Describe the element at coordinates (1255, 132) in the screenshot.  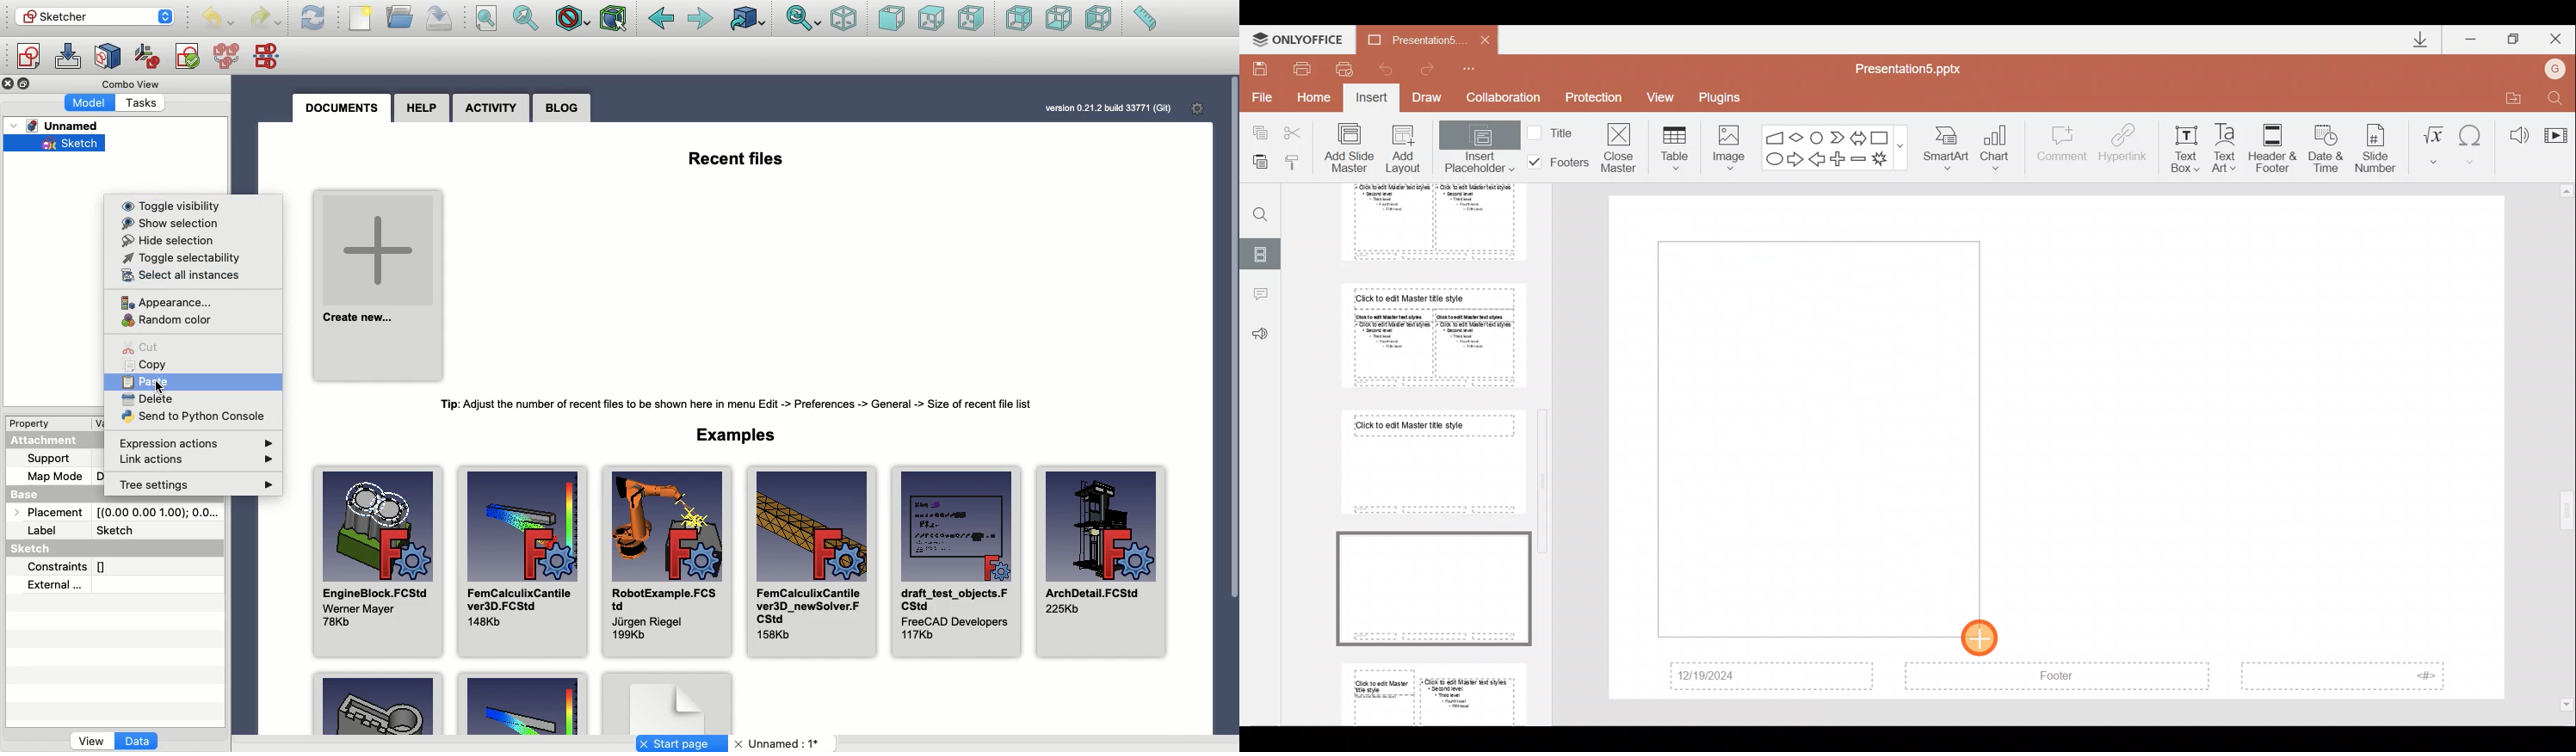
I see `Copy` at that location.